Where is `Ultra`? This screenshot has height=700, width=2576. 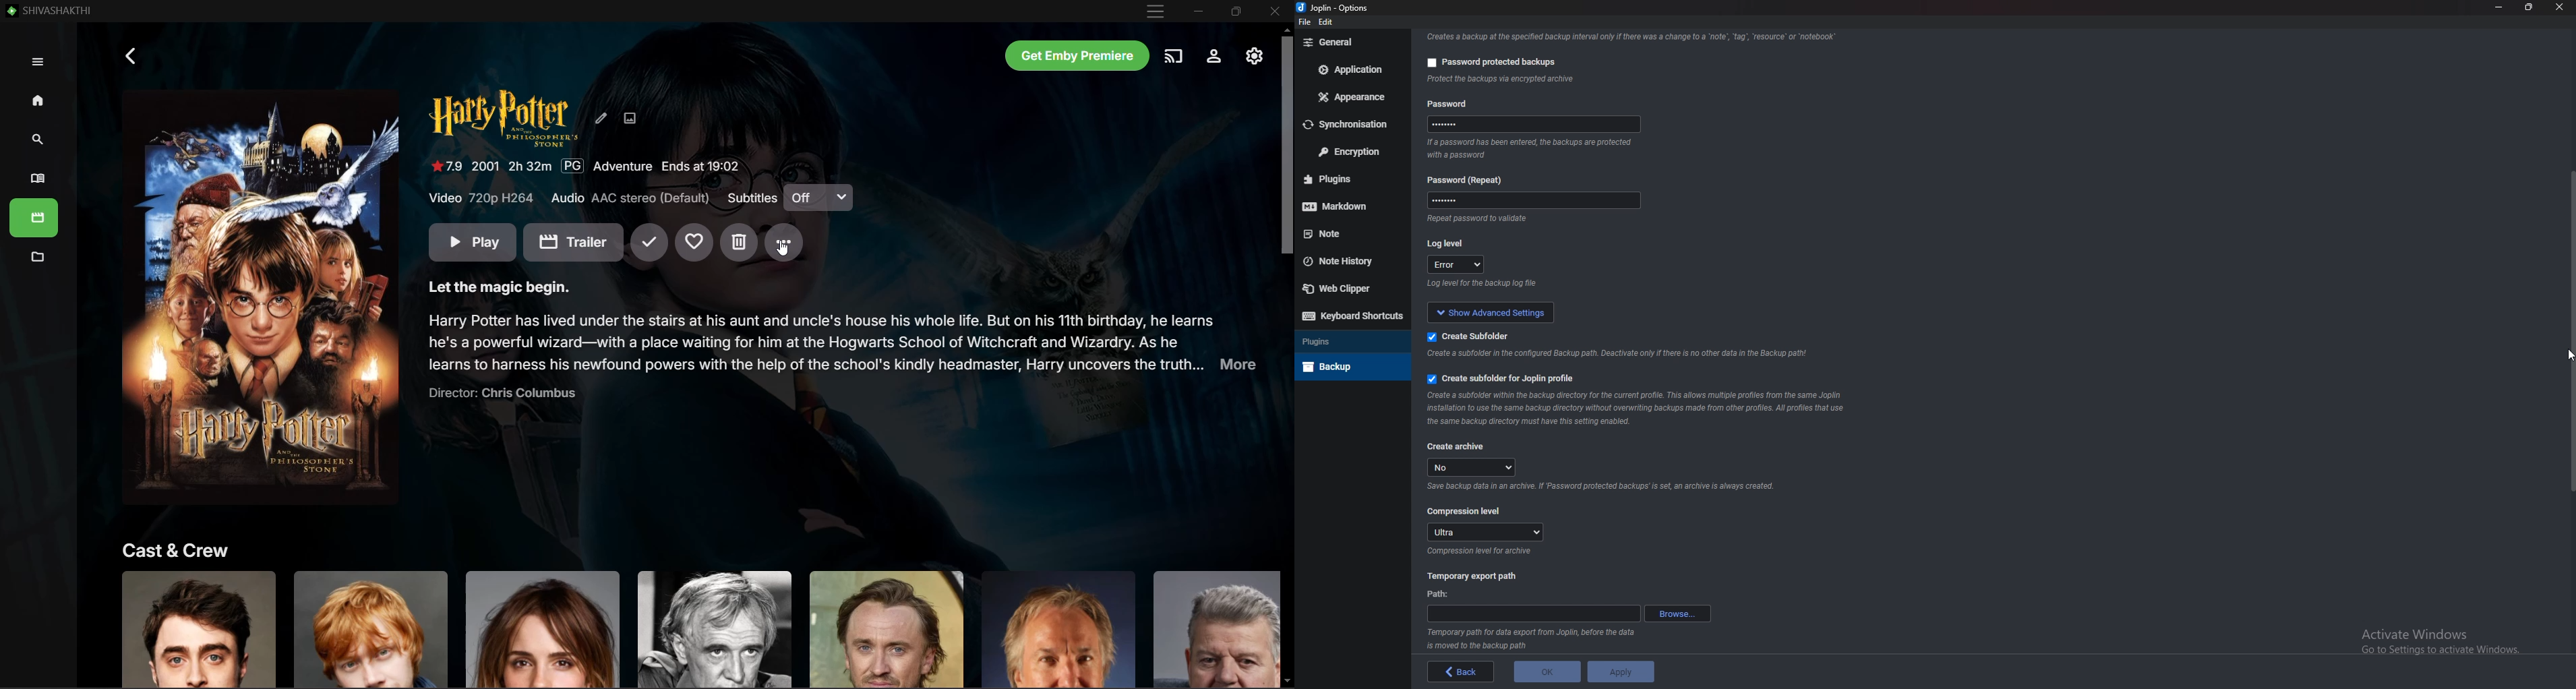
Ultra is located at coordinates (1486, 532).